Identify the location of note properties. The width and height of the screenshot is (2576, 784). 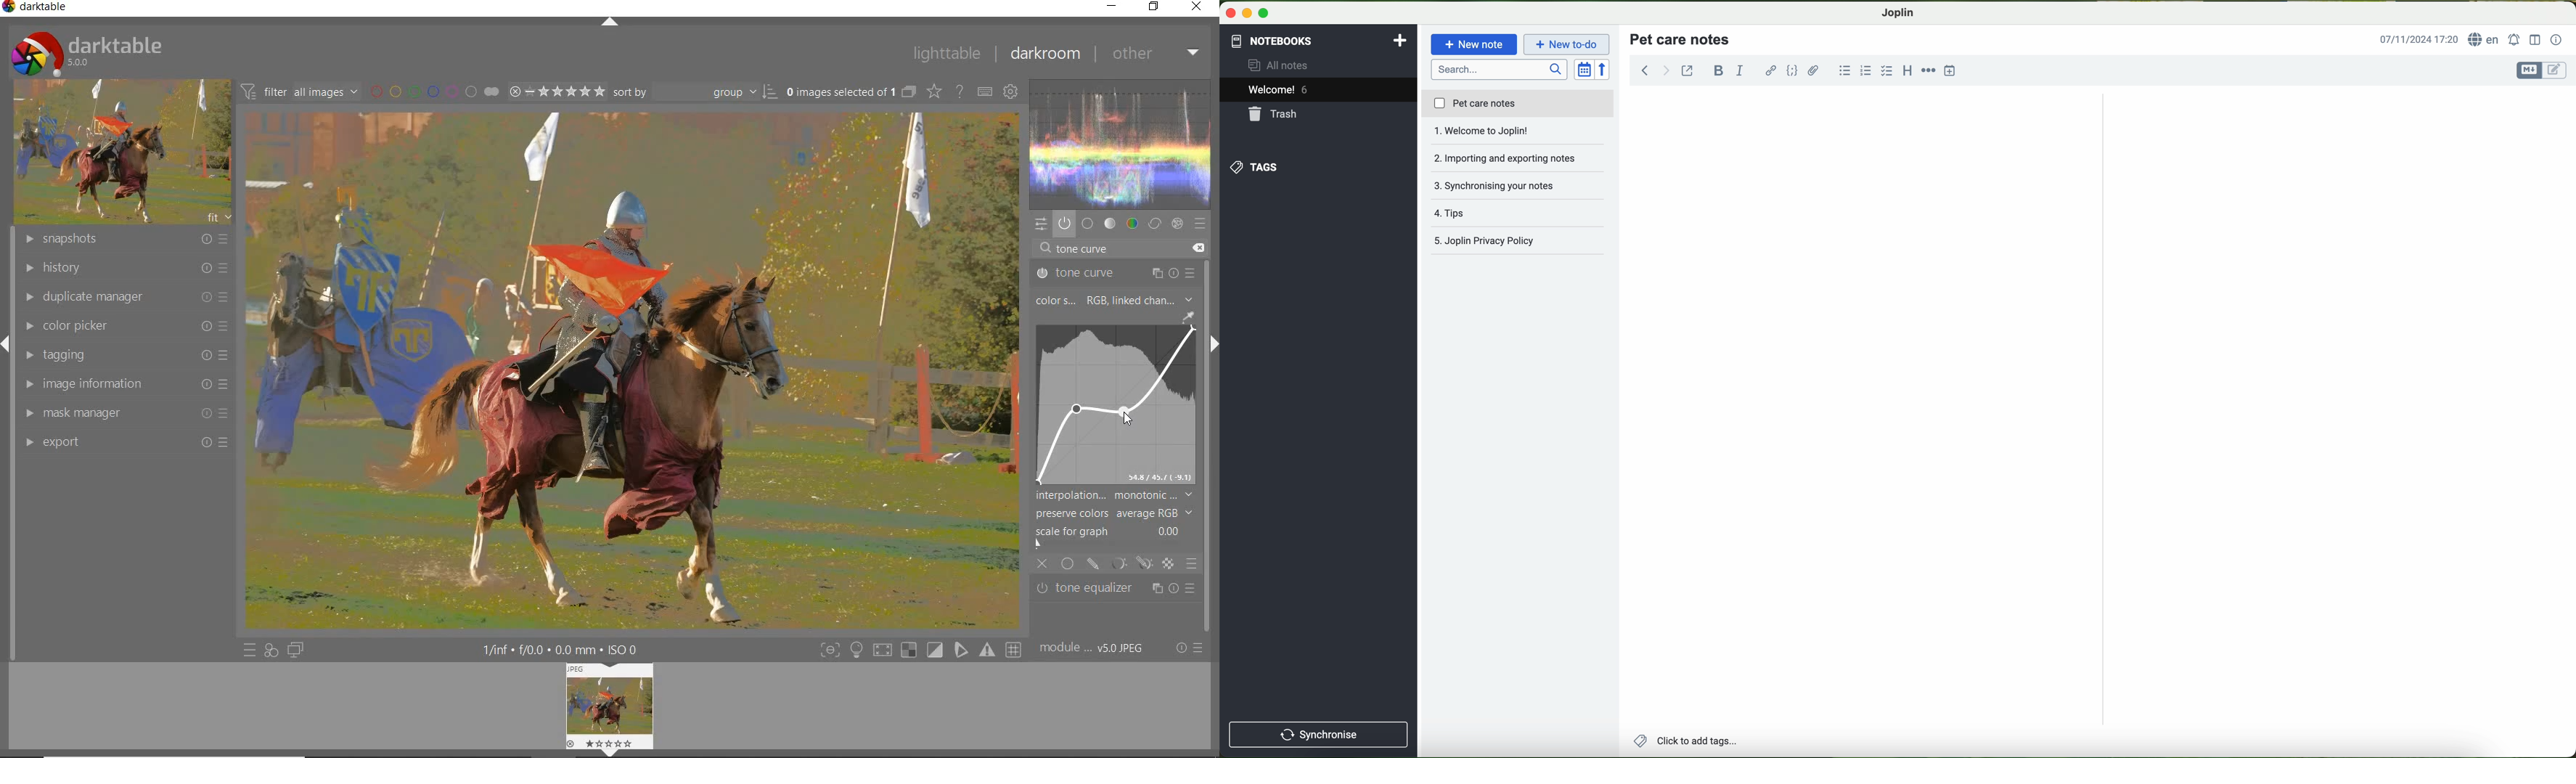
(2557, 40).